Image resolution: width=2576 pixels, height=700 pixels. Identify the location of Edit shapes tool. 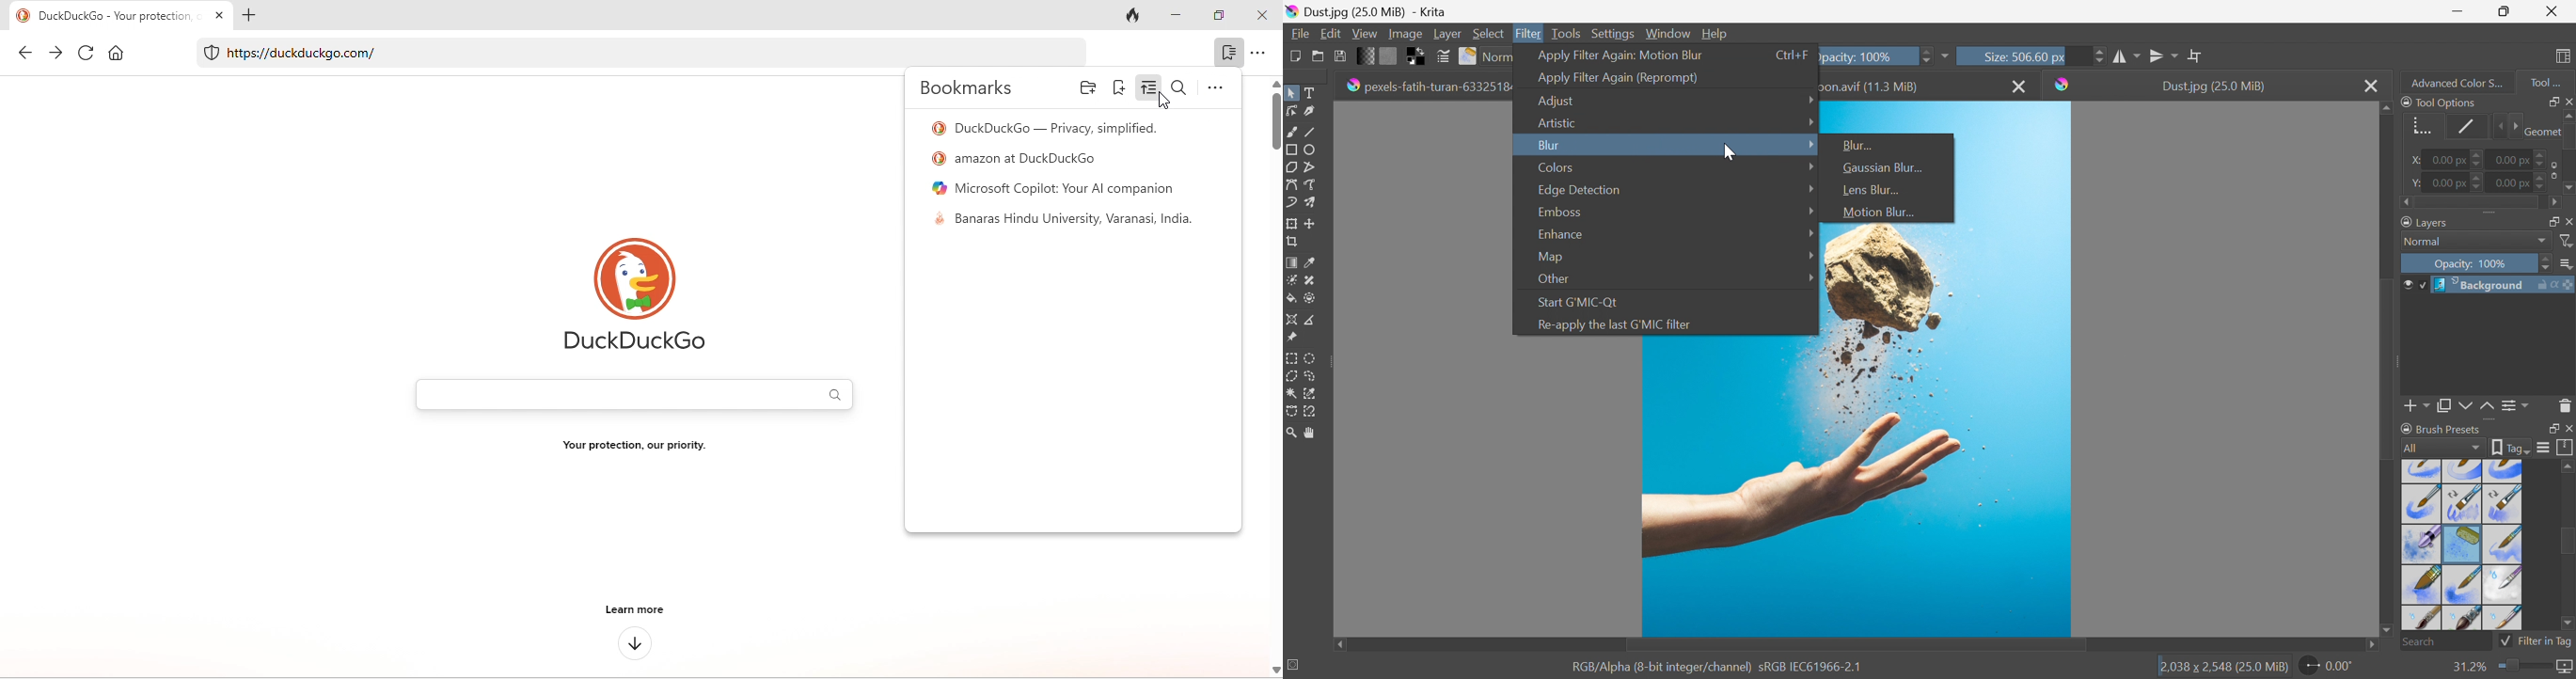
(1291, 110).